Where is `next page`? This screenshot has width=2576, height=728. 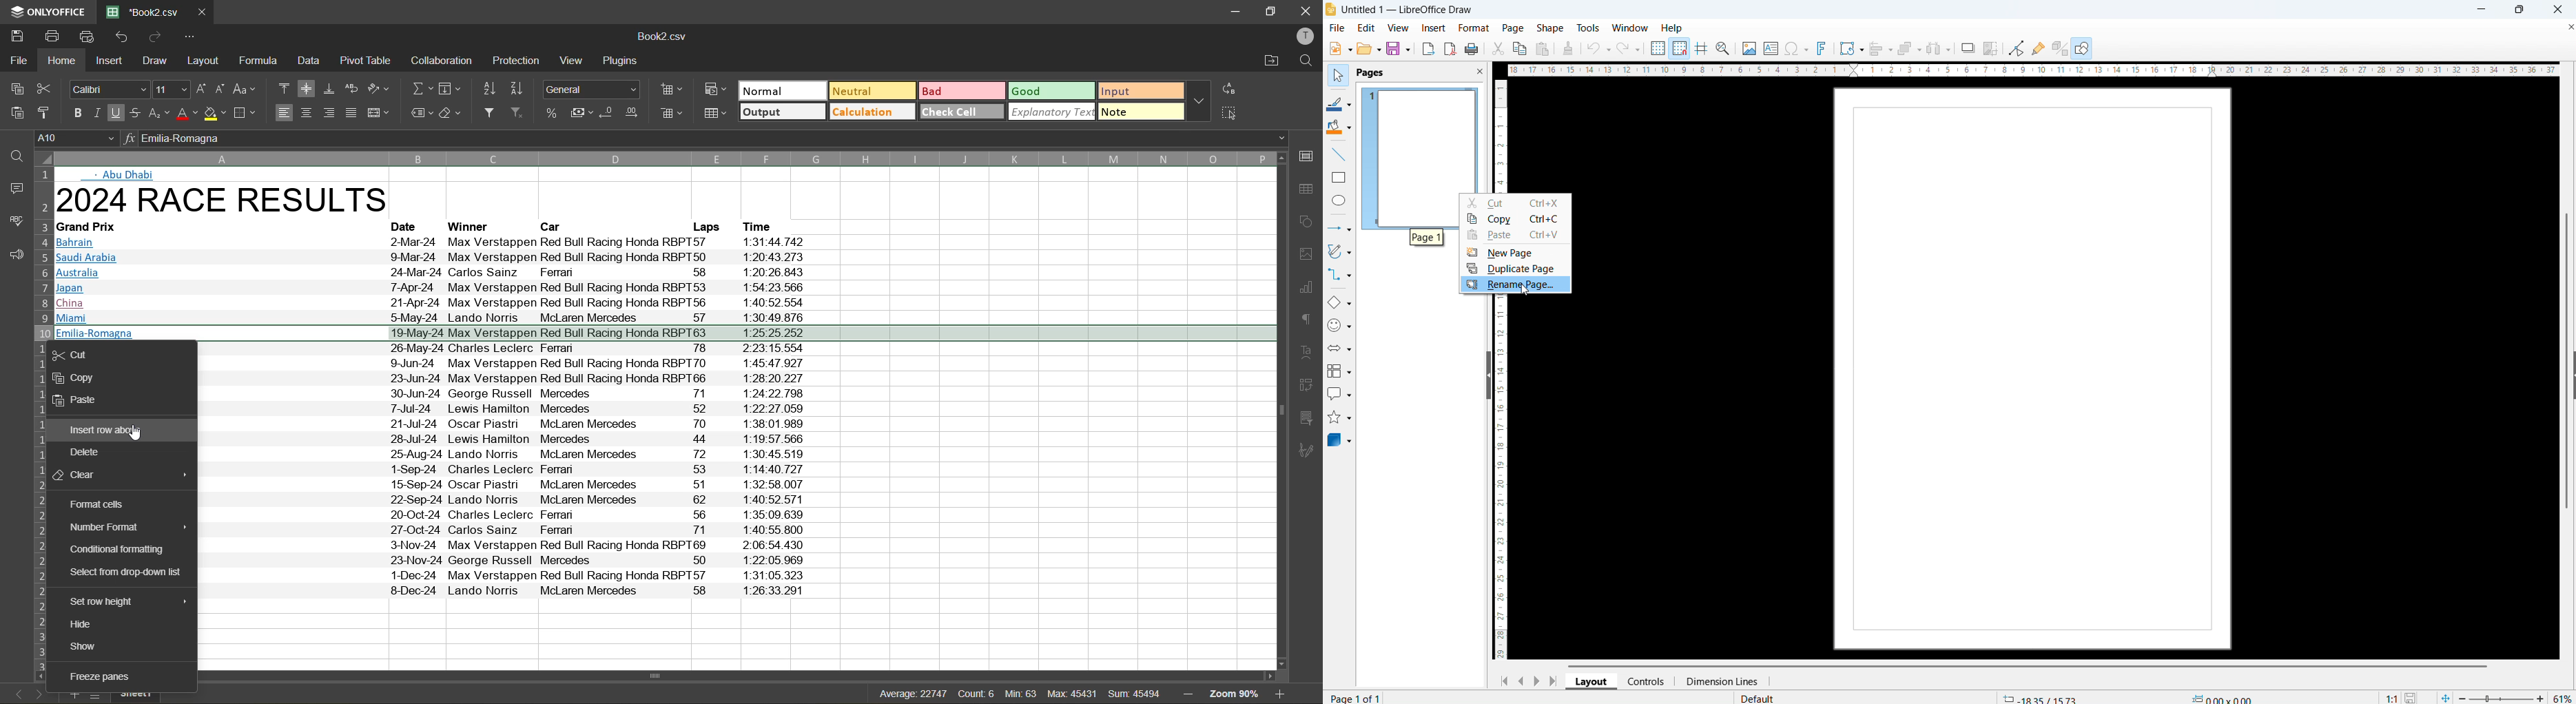 next page is located at coordinates (1536, 680).